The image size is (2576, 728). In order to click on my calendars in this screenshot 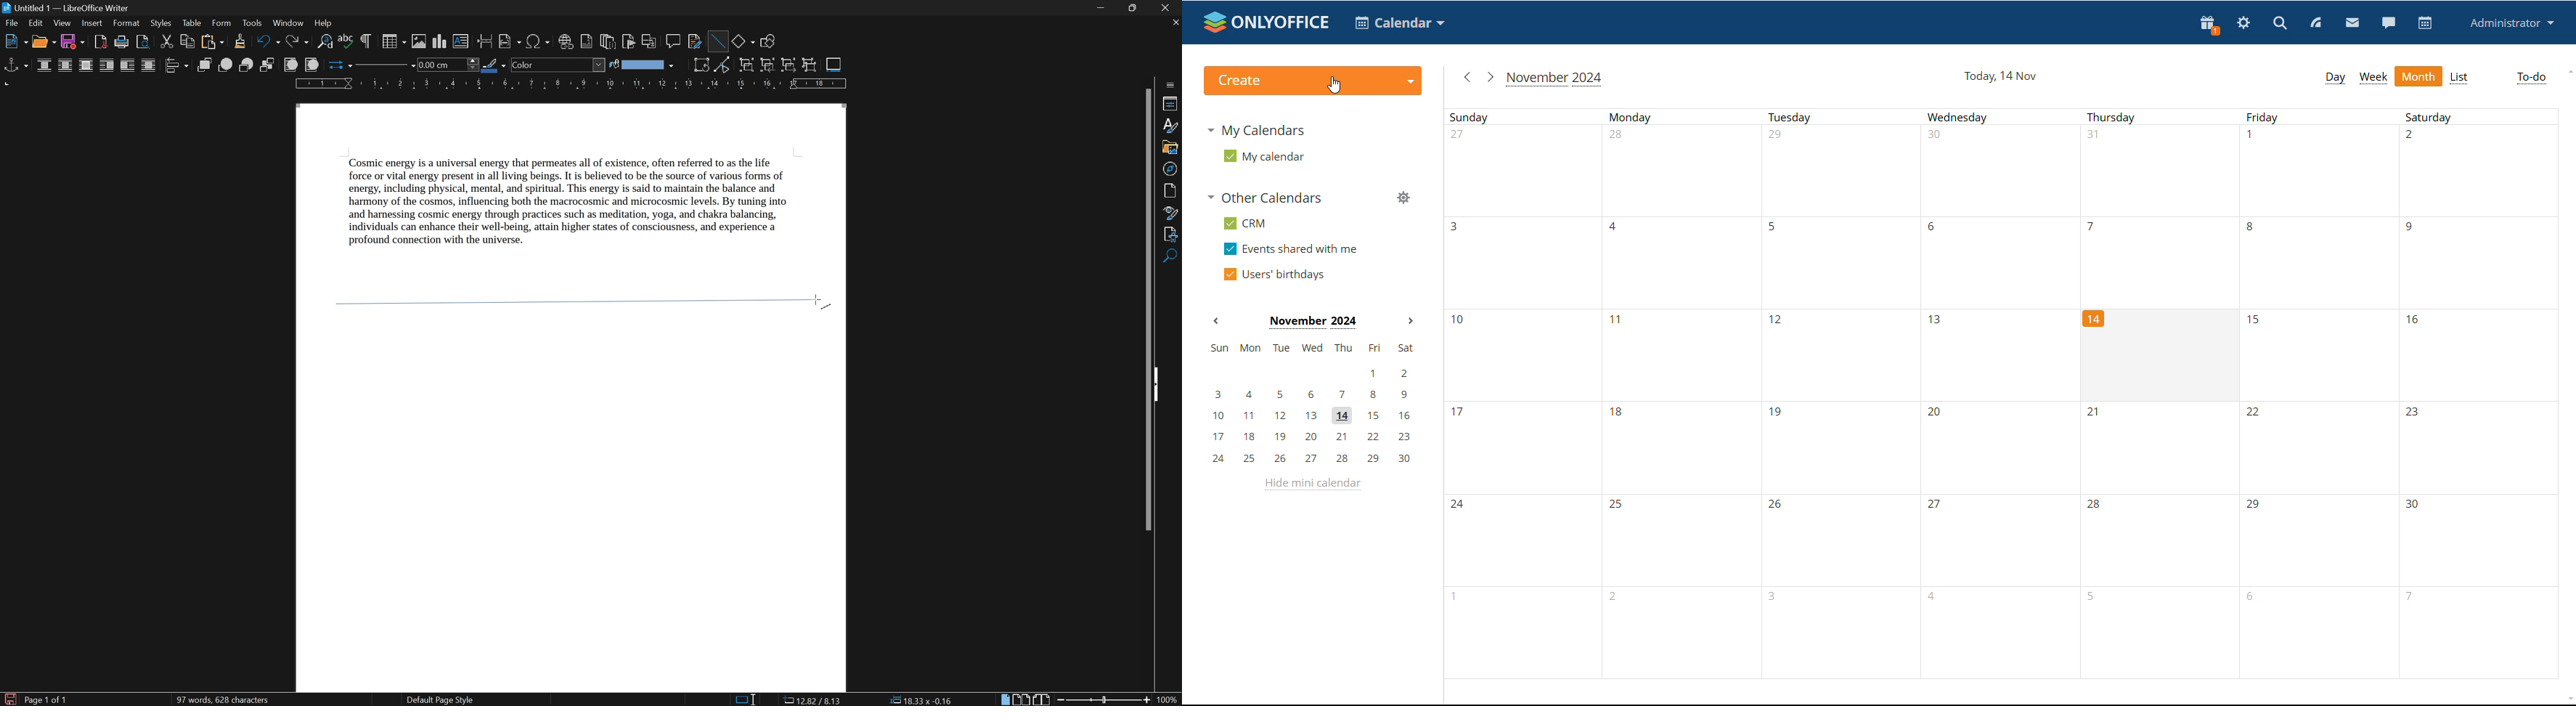, I will do `click(1255, 129)`.